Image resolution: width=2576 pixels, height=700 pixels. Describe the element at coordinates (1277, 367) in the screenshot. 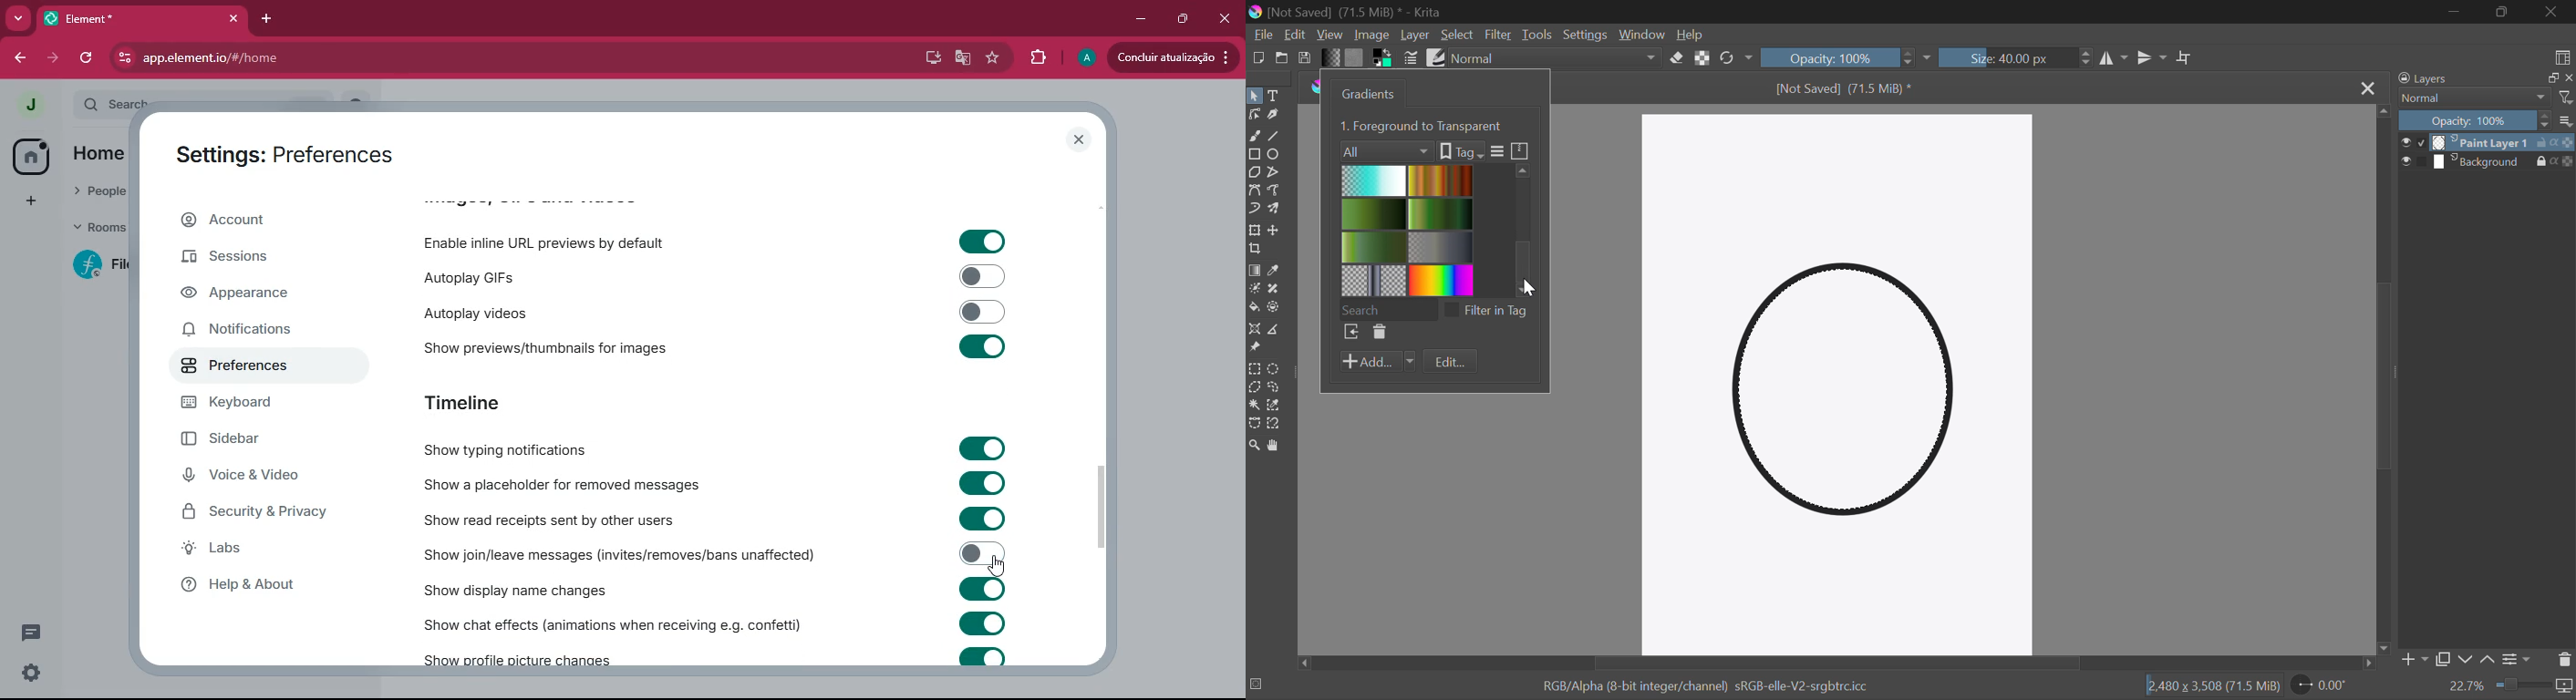

I see `Circular Selection` at that location.